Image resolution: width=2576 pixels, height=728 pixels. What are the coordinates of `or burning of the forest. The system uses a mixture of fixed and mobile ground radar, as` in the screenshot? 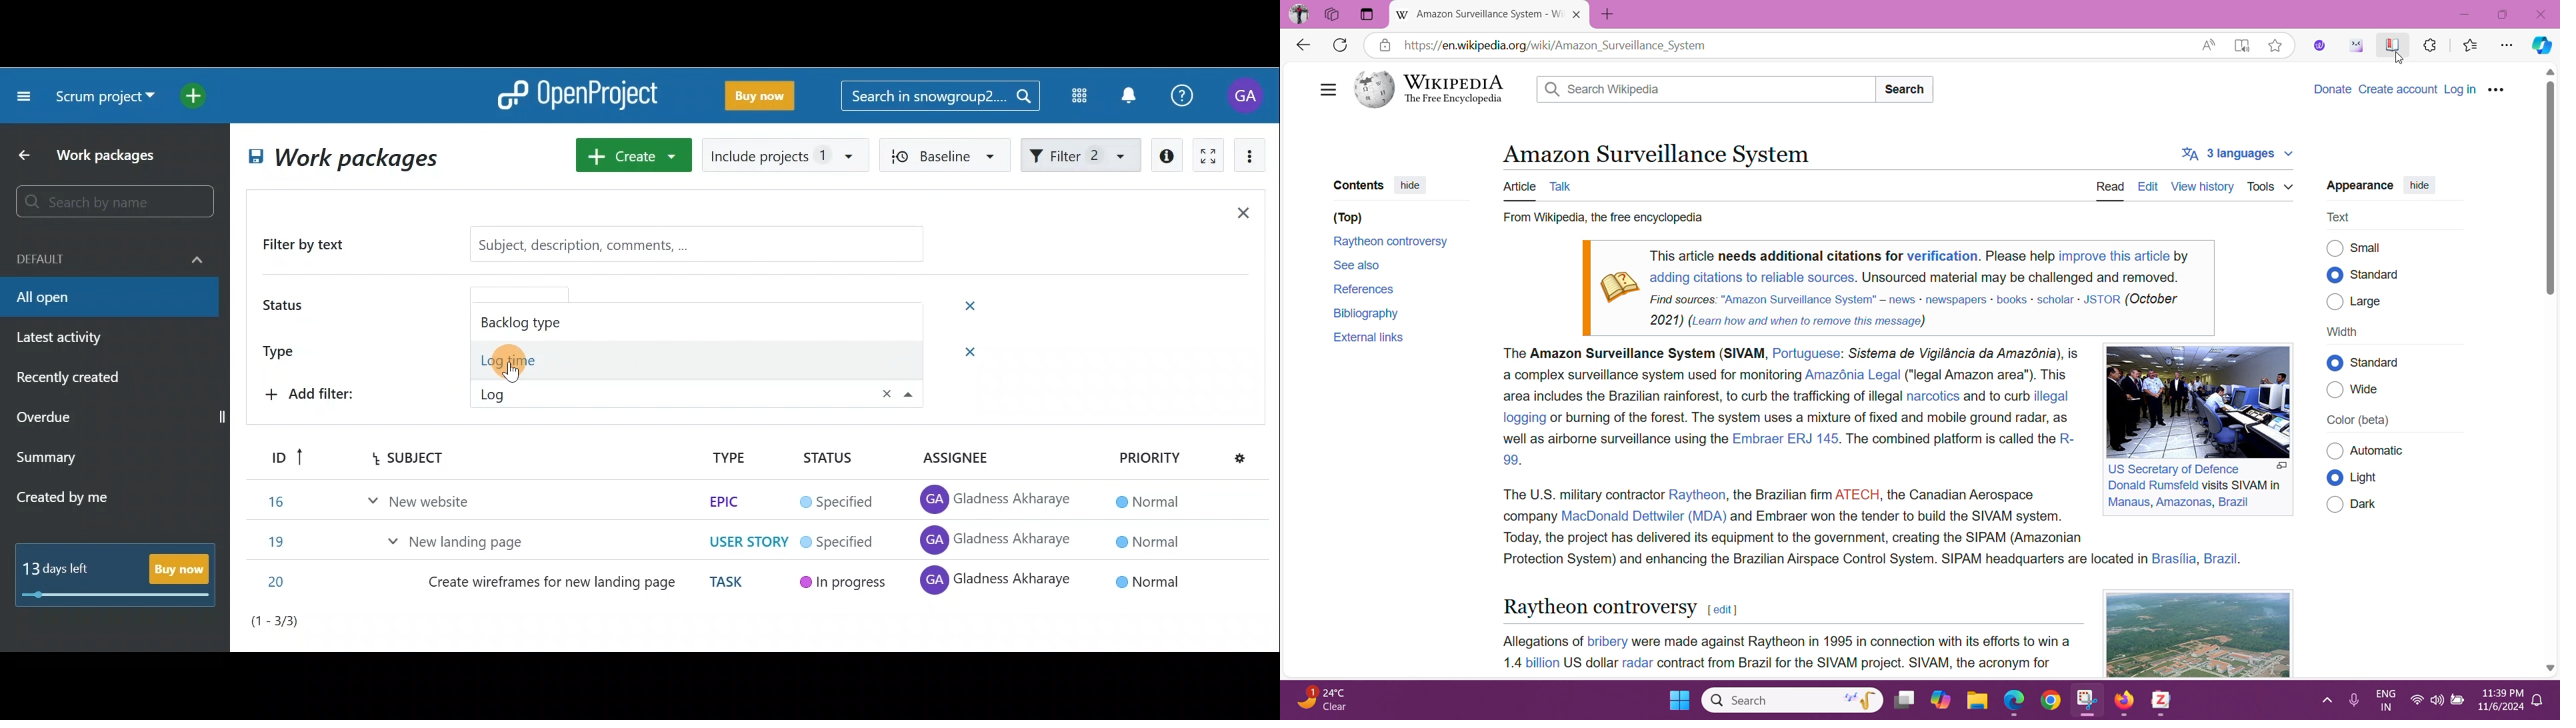 It's located at (1812, 416).